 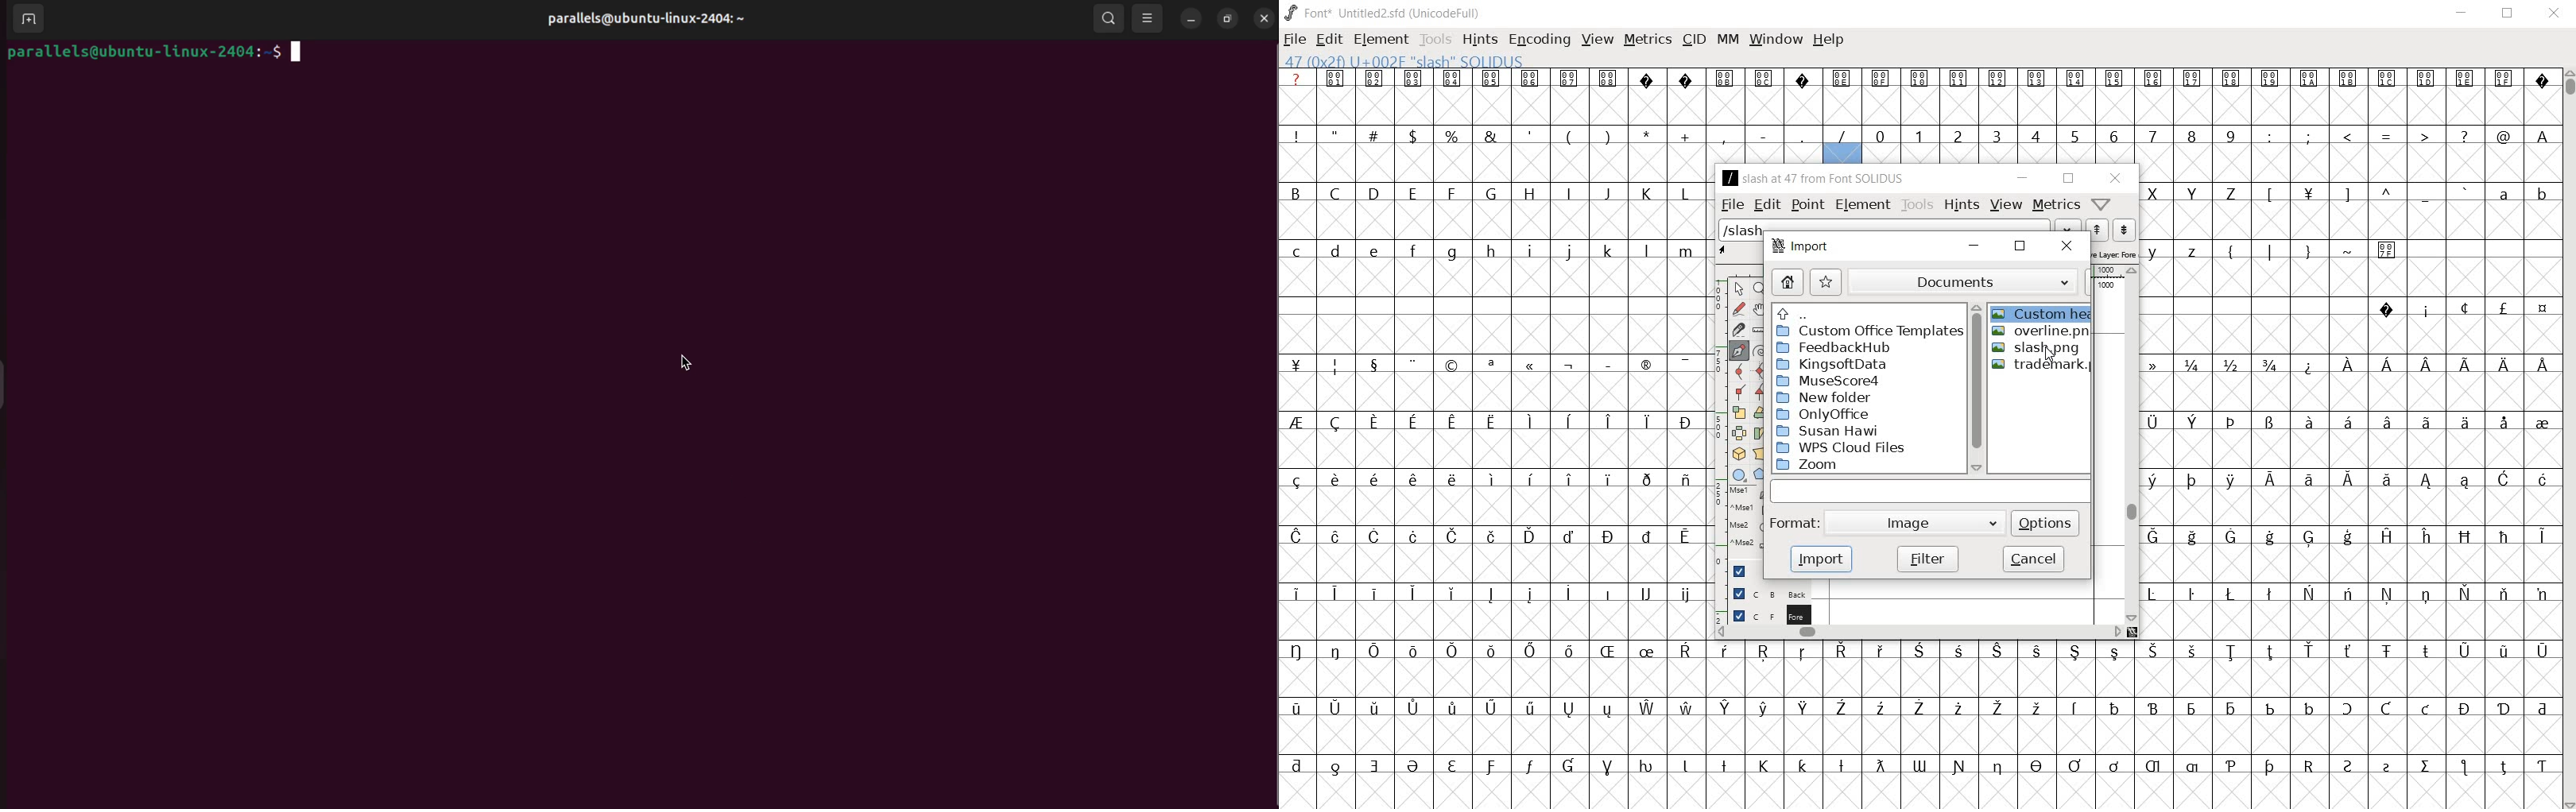 I want to click on 47(0*2f)U+002F "SLASH" SOLIDUS, so click(x=1404, y=60).